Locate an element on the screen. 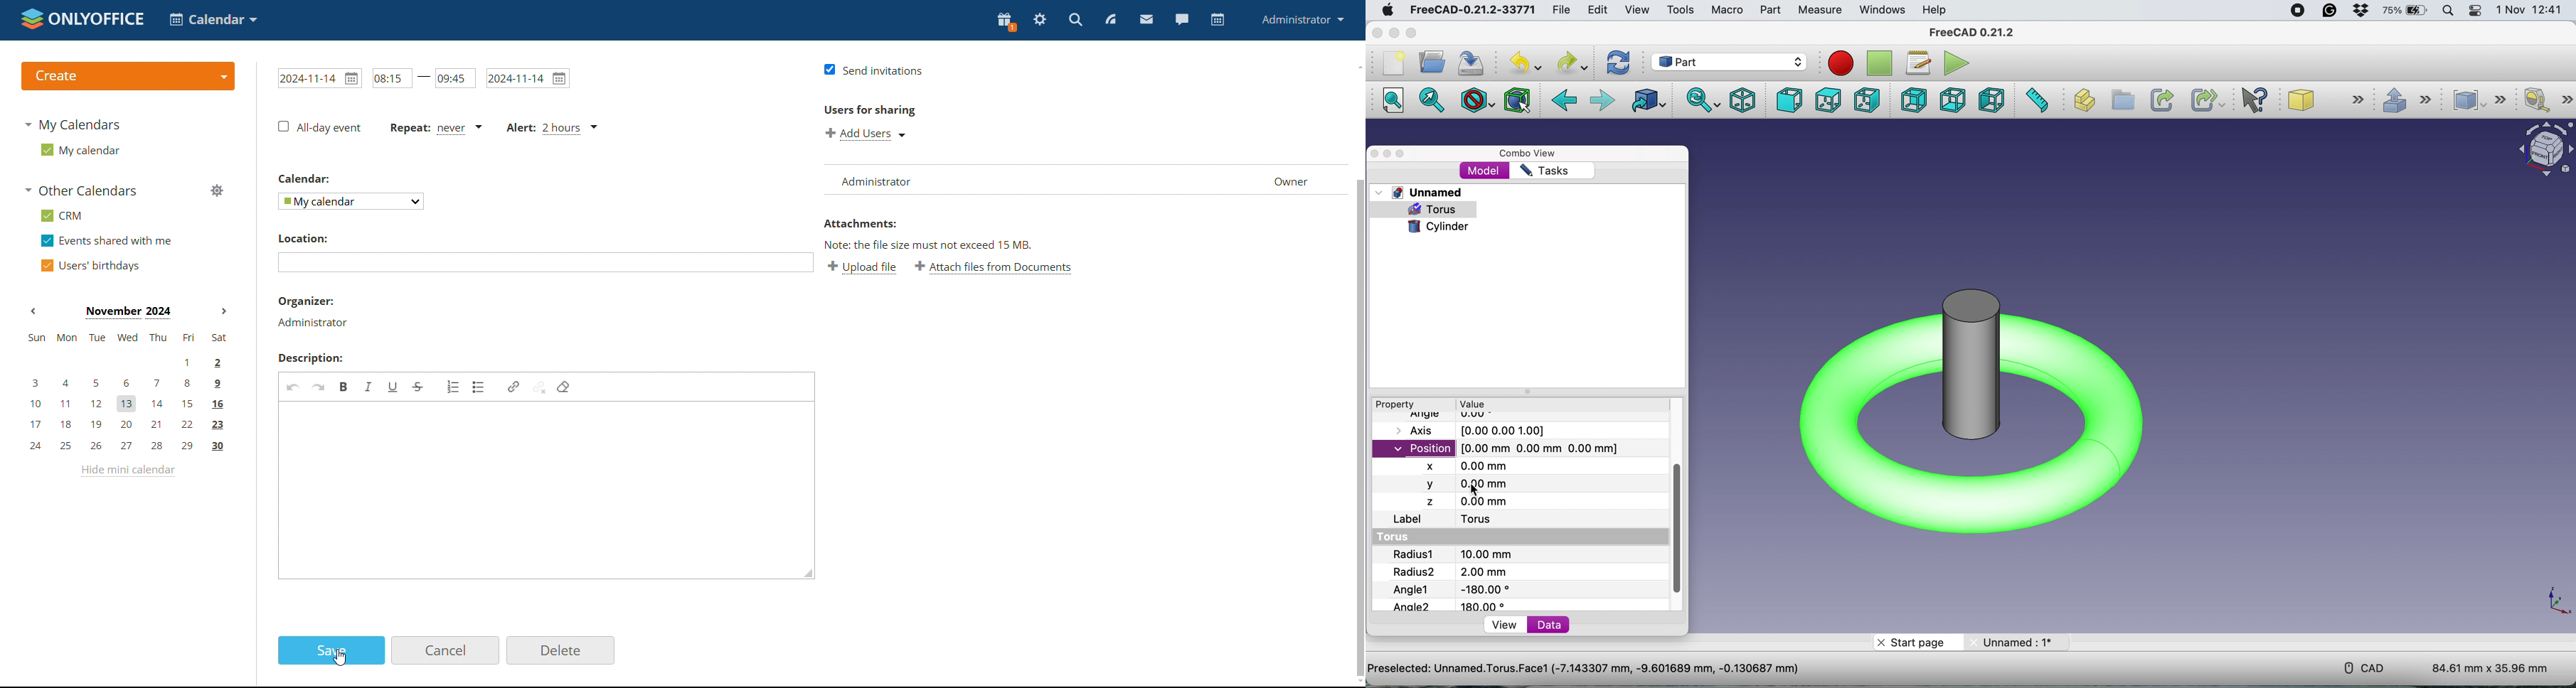 This screenshot has height=700, width=2576. cursor is located at coordinates (342, 661).